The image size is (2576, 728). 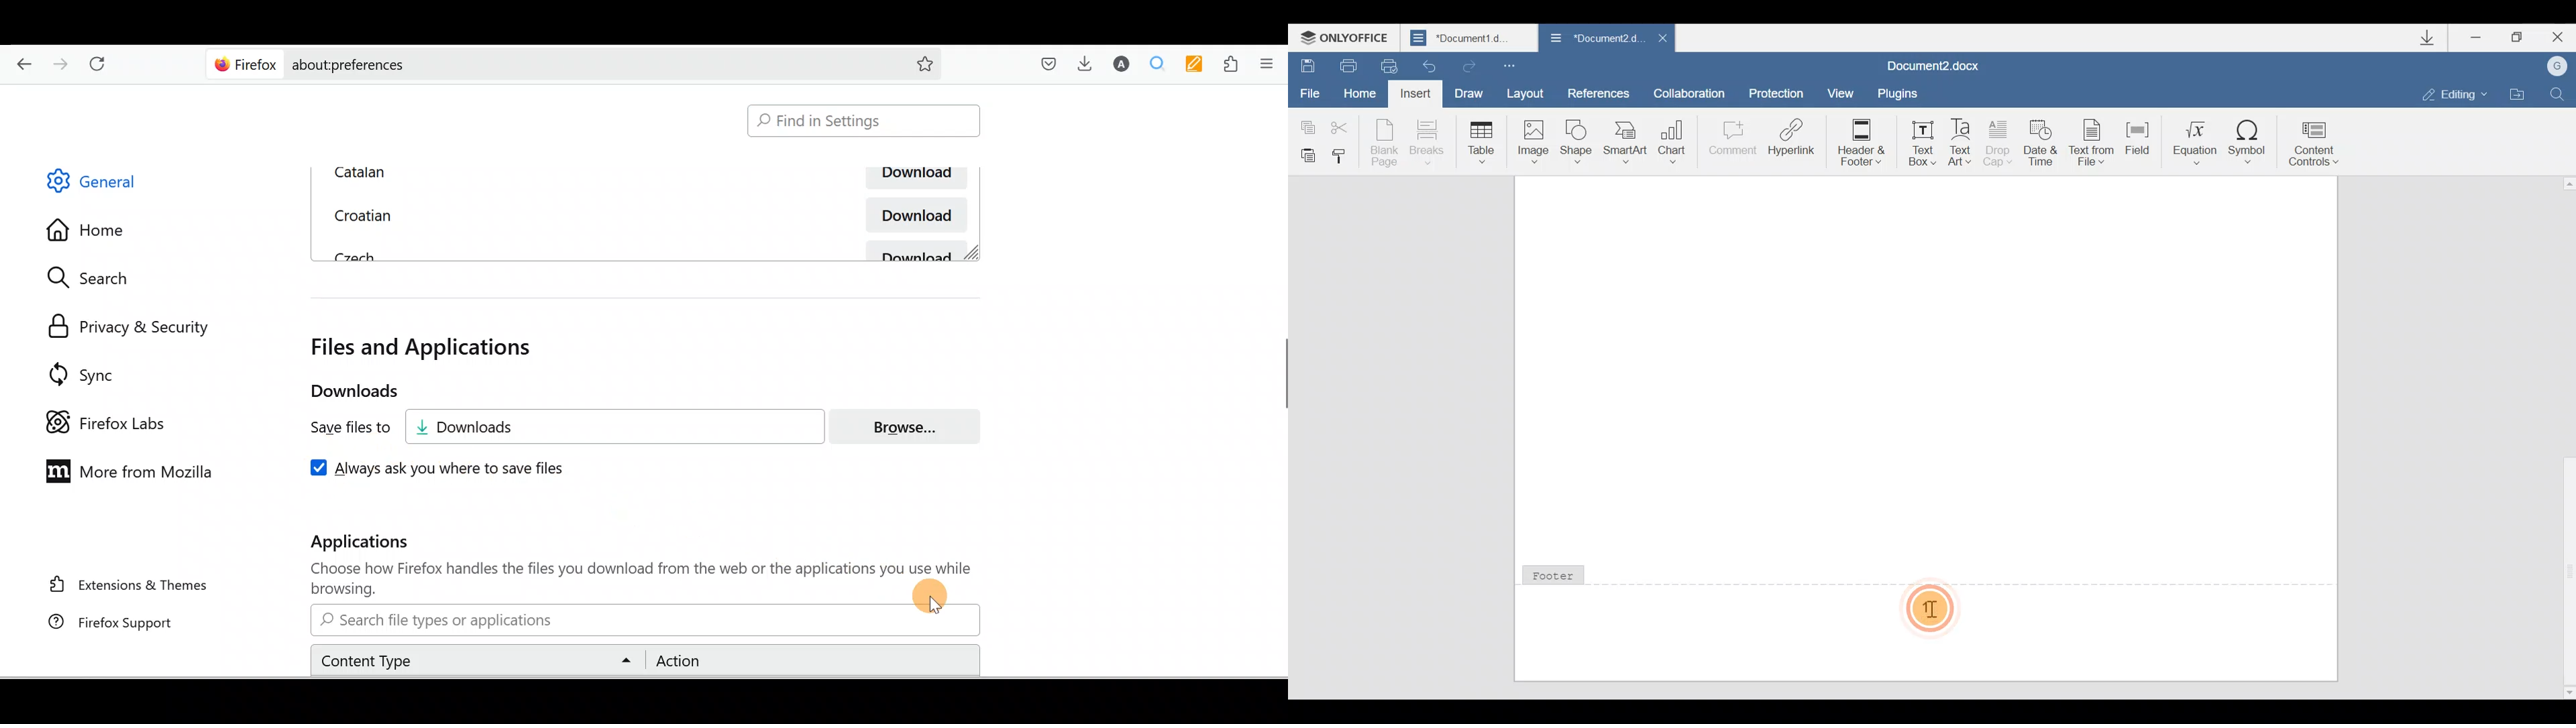 What do you see at coordinates (1307, 66) in the screenshot?
I see `Save` at bounding box center [1307, 66].